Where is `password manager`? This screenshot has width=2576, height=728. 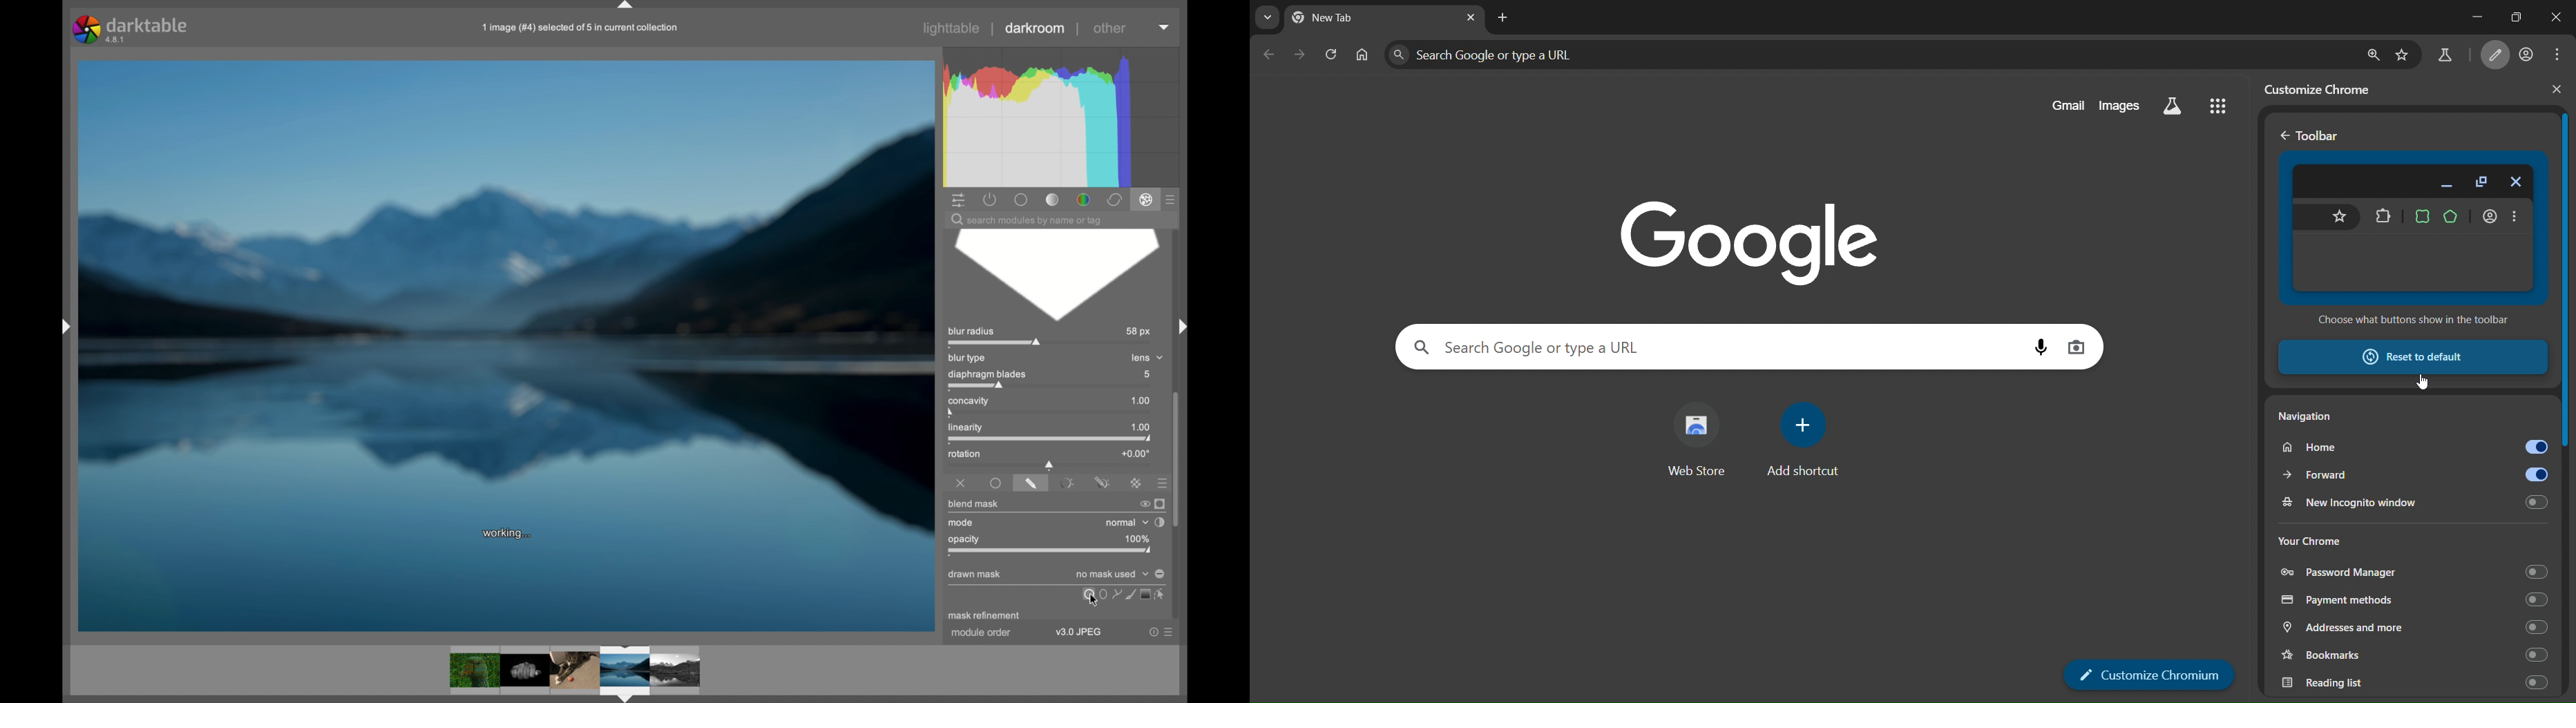
password manager is located at coordinates (2410, 572).